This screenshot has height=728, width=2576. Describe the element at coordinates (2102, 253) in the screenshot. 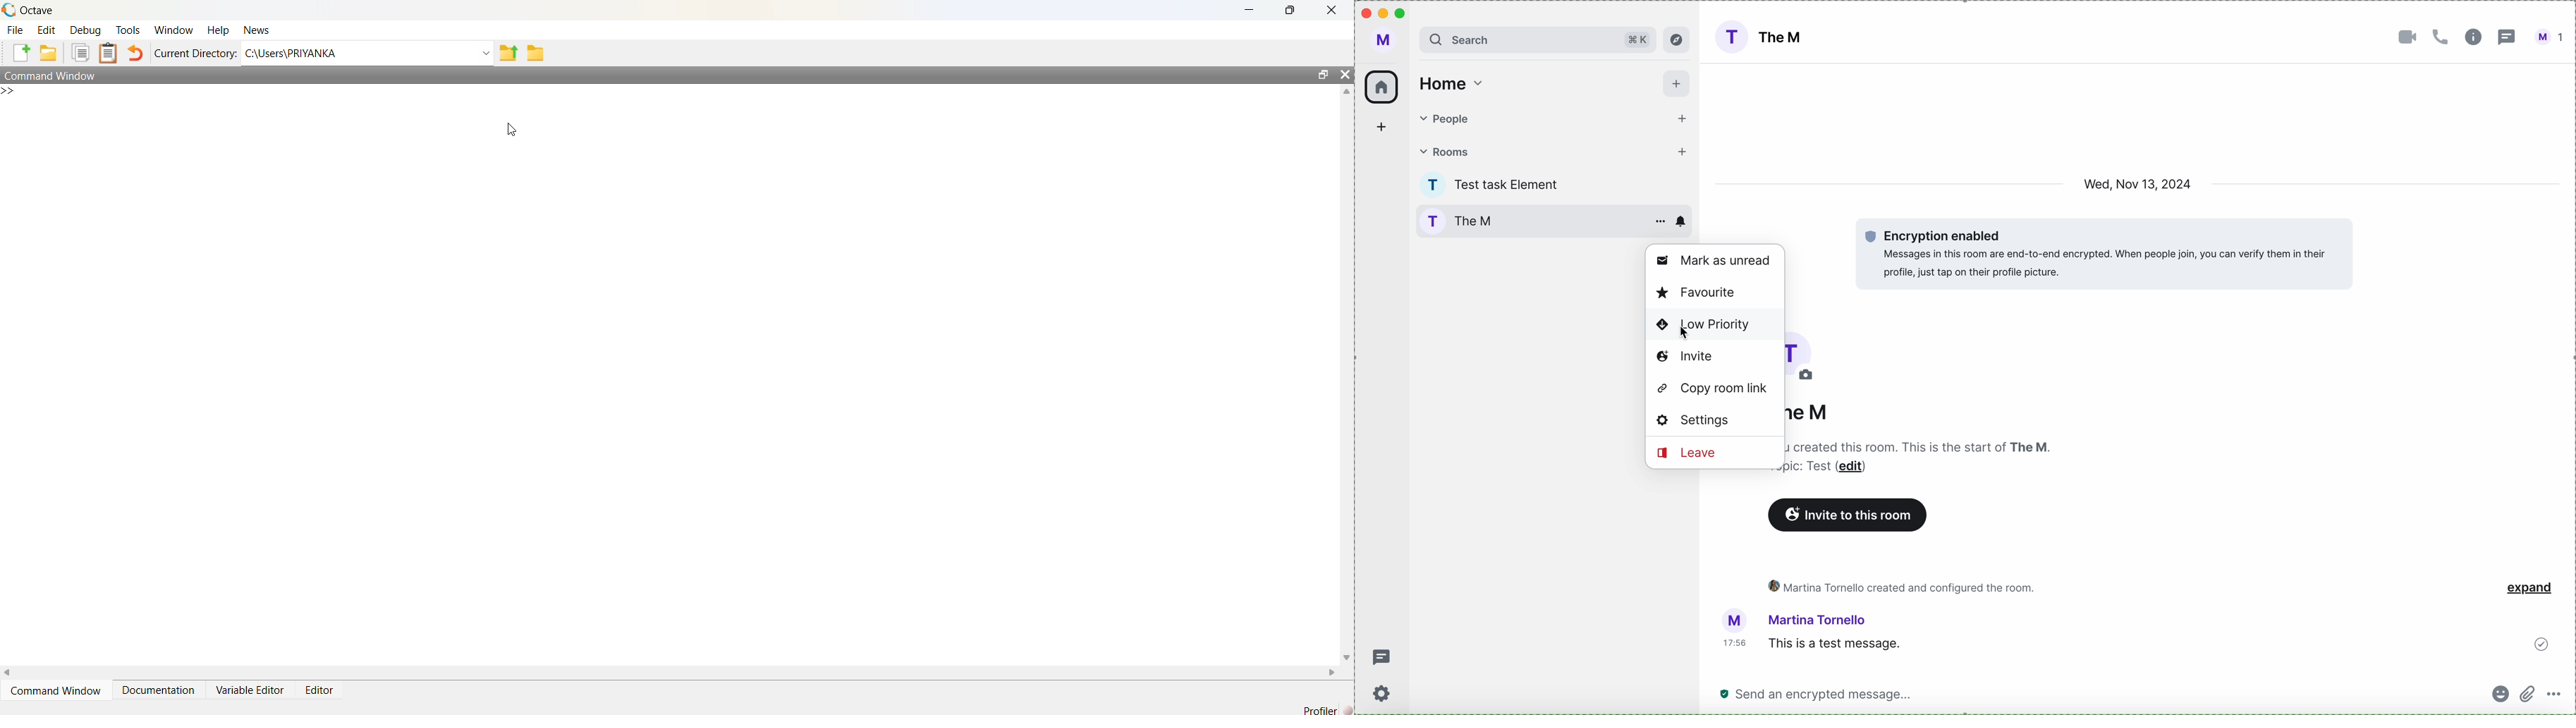

I see `encryption enabled` at that location.